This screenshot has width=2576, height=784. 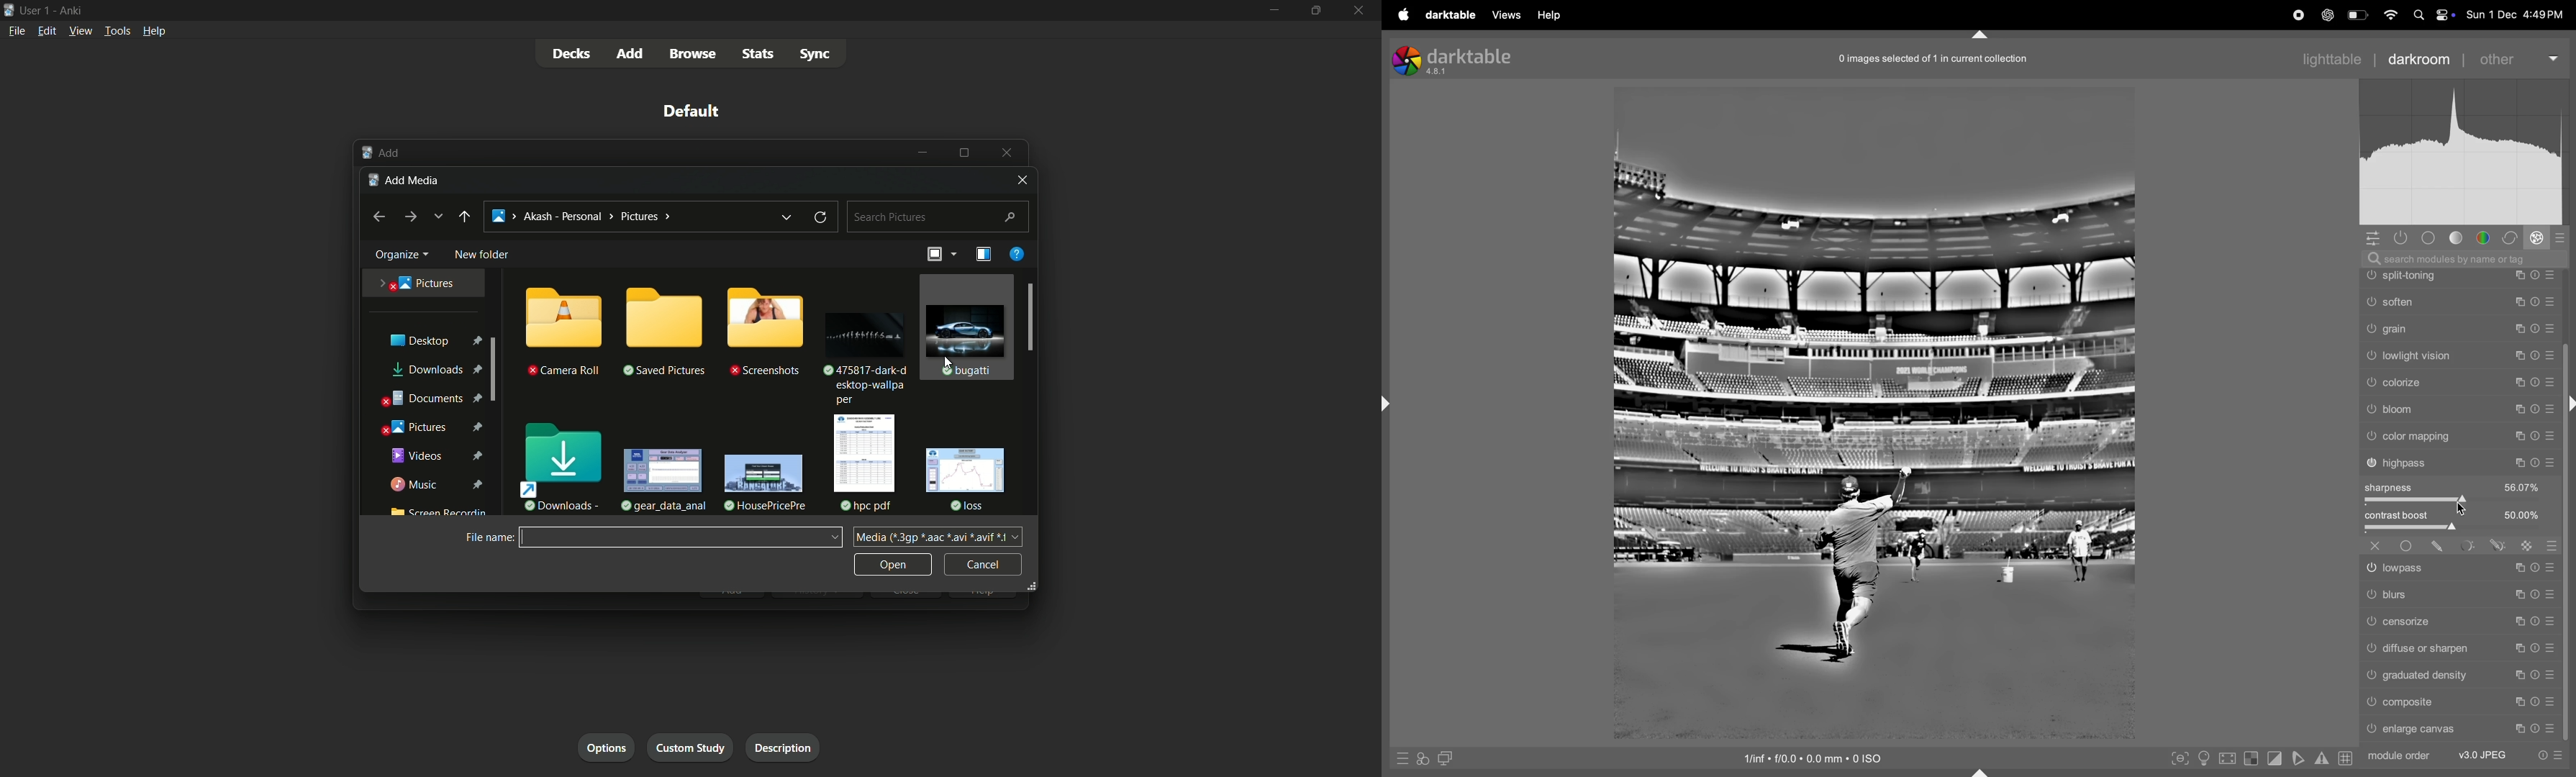 What do you see at coordinates (581, 217) in the screenshot?
I see `> Akash - Personal > Pictures >` at bounding box center [581, 217].